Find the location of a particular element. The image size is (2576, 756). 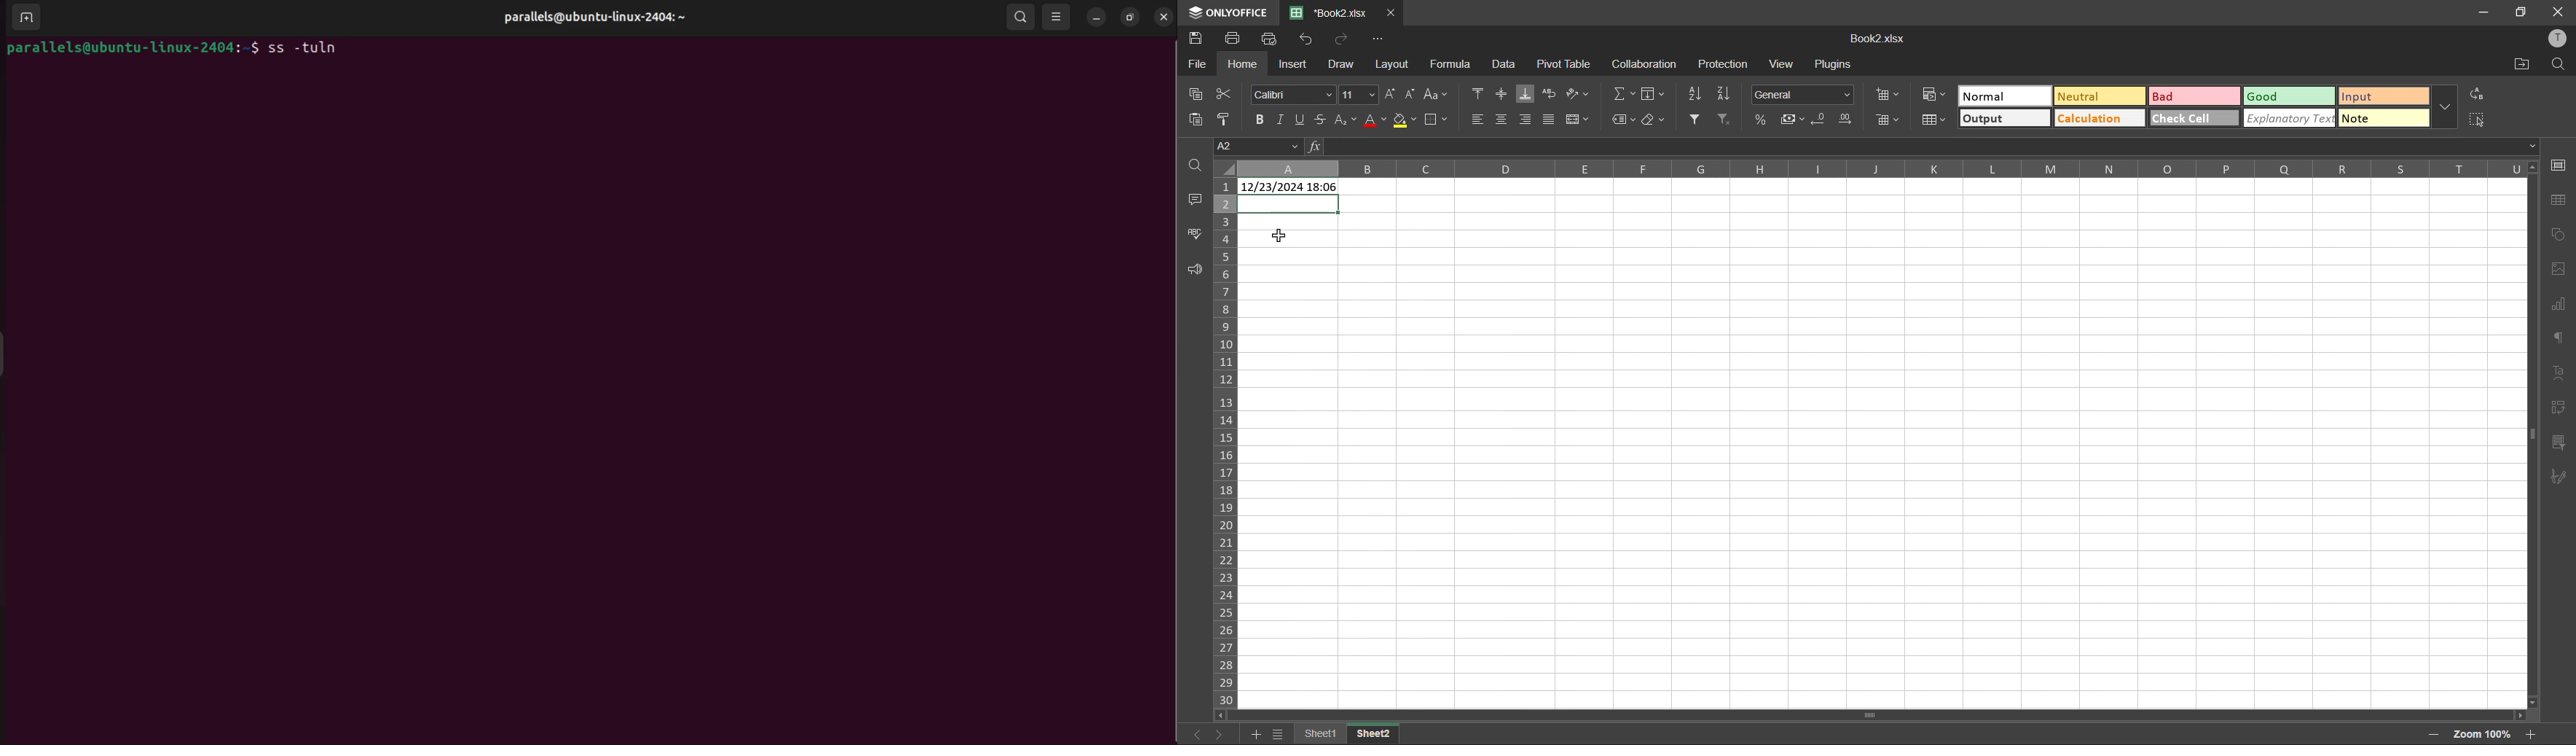

text is located at coordinates (2558, 372).